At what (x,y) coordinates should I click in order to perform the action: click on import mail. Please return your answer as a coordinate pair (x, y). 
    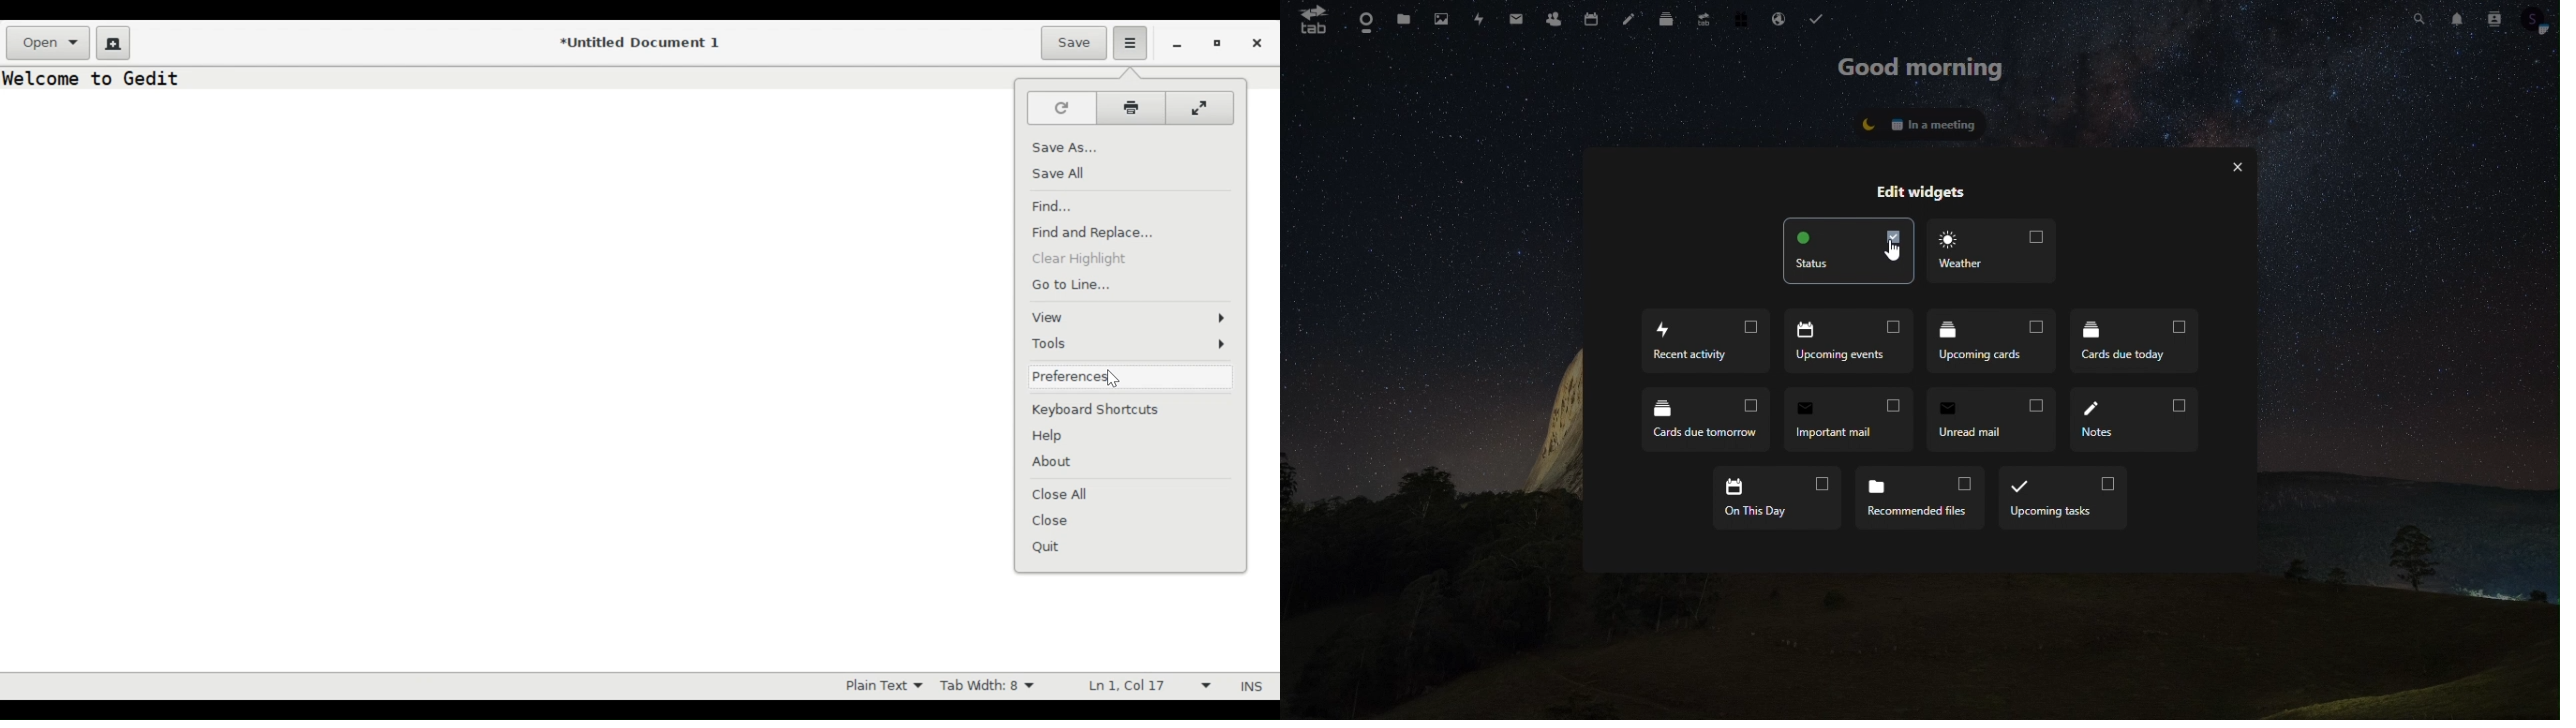
    Looking at the image, I should click on (1854, 422).